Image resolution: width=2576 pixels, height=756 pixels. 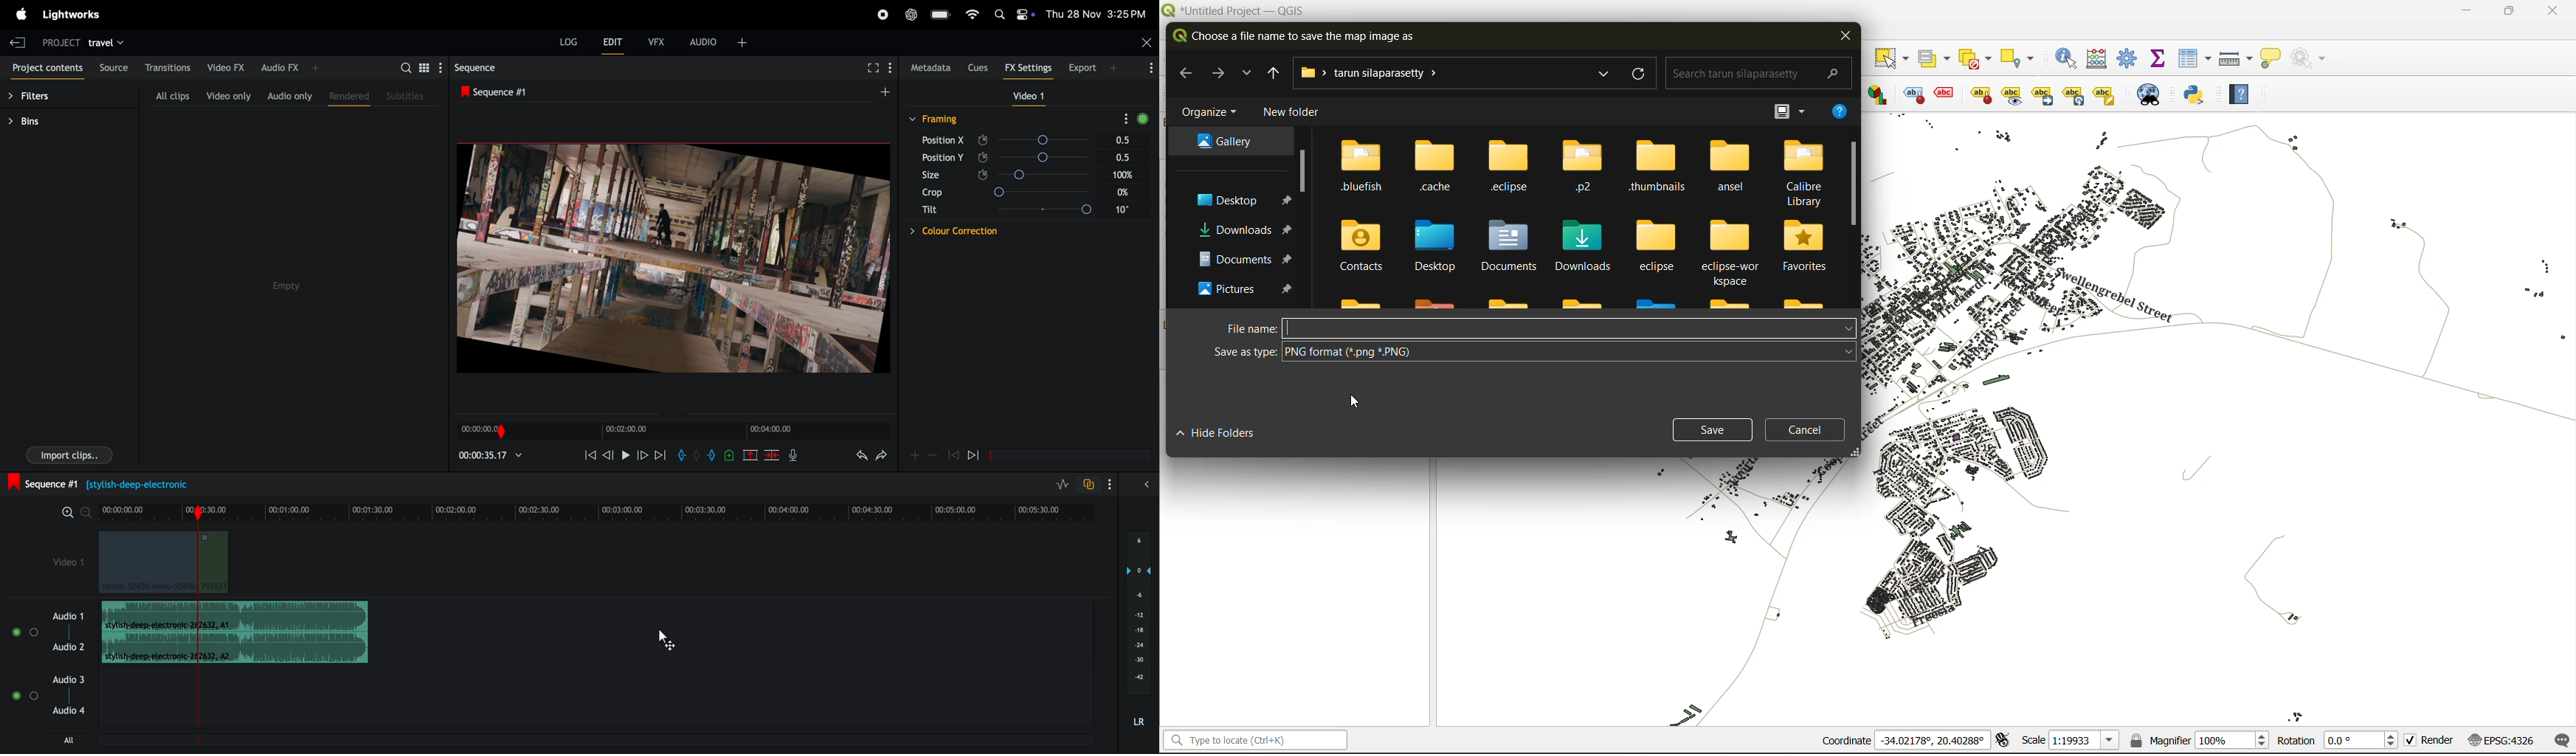 What do you see at coordinates (1980, 94) in the screenshot?
I see `show/hide lable and diagram ` at bounding box center [1980, 94].